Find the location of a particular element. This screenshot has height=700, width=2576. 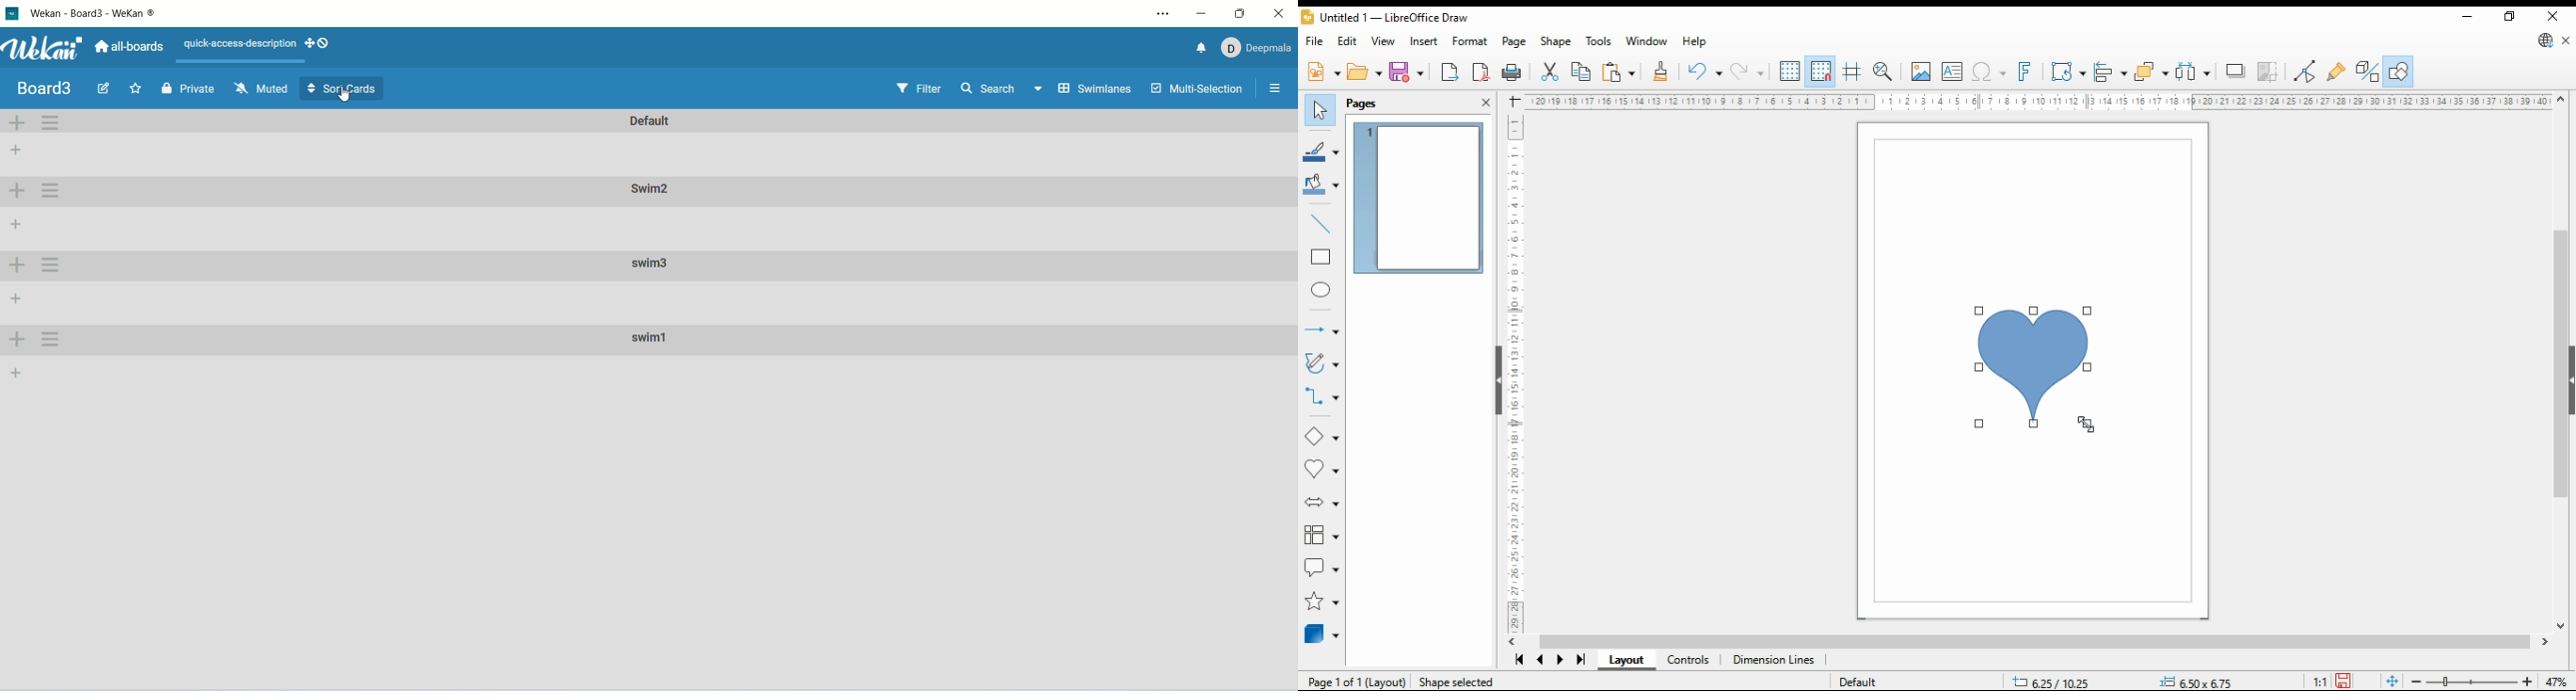

swimlanes is located at coordinates (1097, 91).